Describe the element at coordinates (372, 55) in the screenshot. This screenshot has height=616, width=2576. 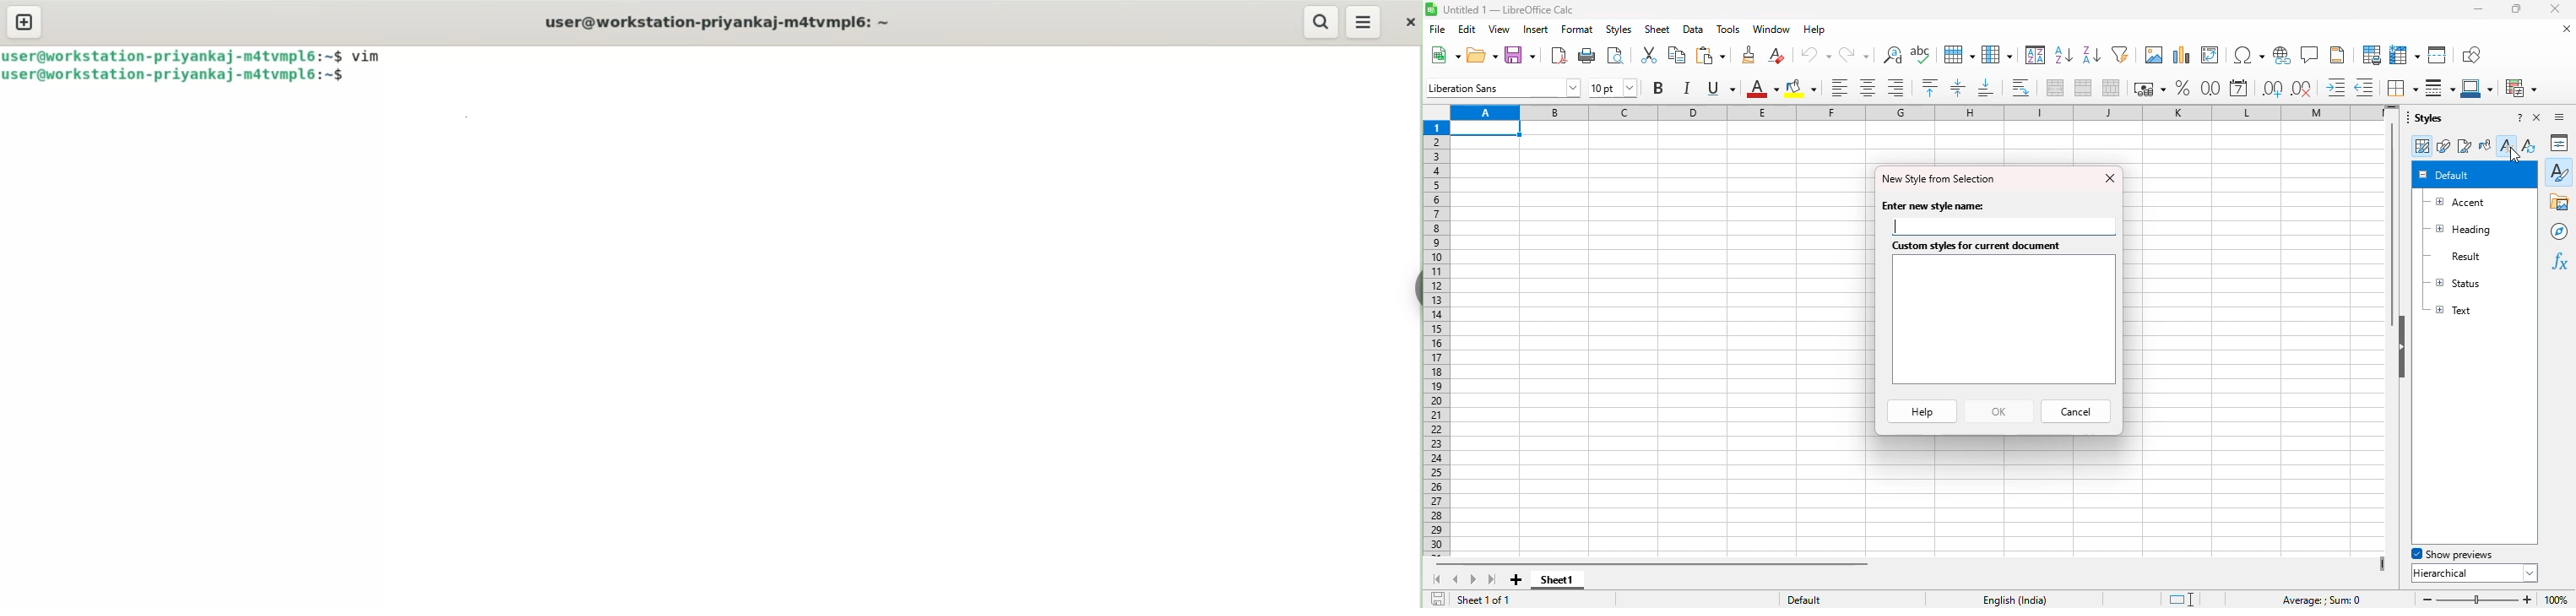
I see `vim` at that location.